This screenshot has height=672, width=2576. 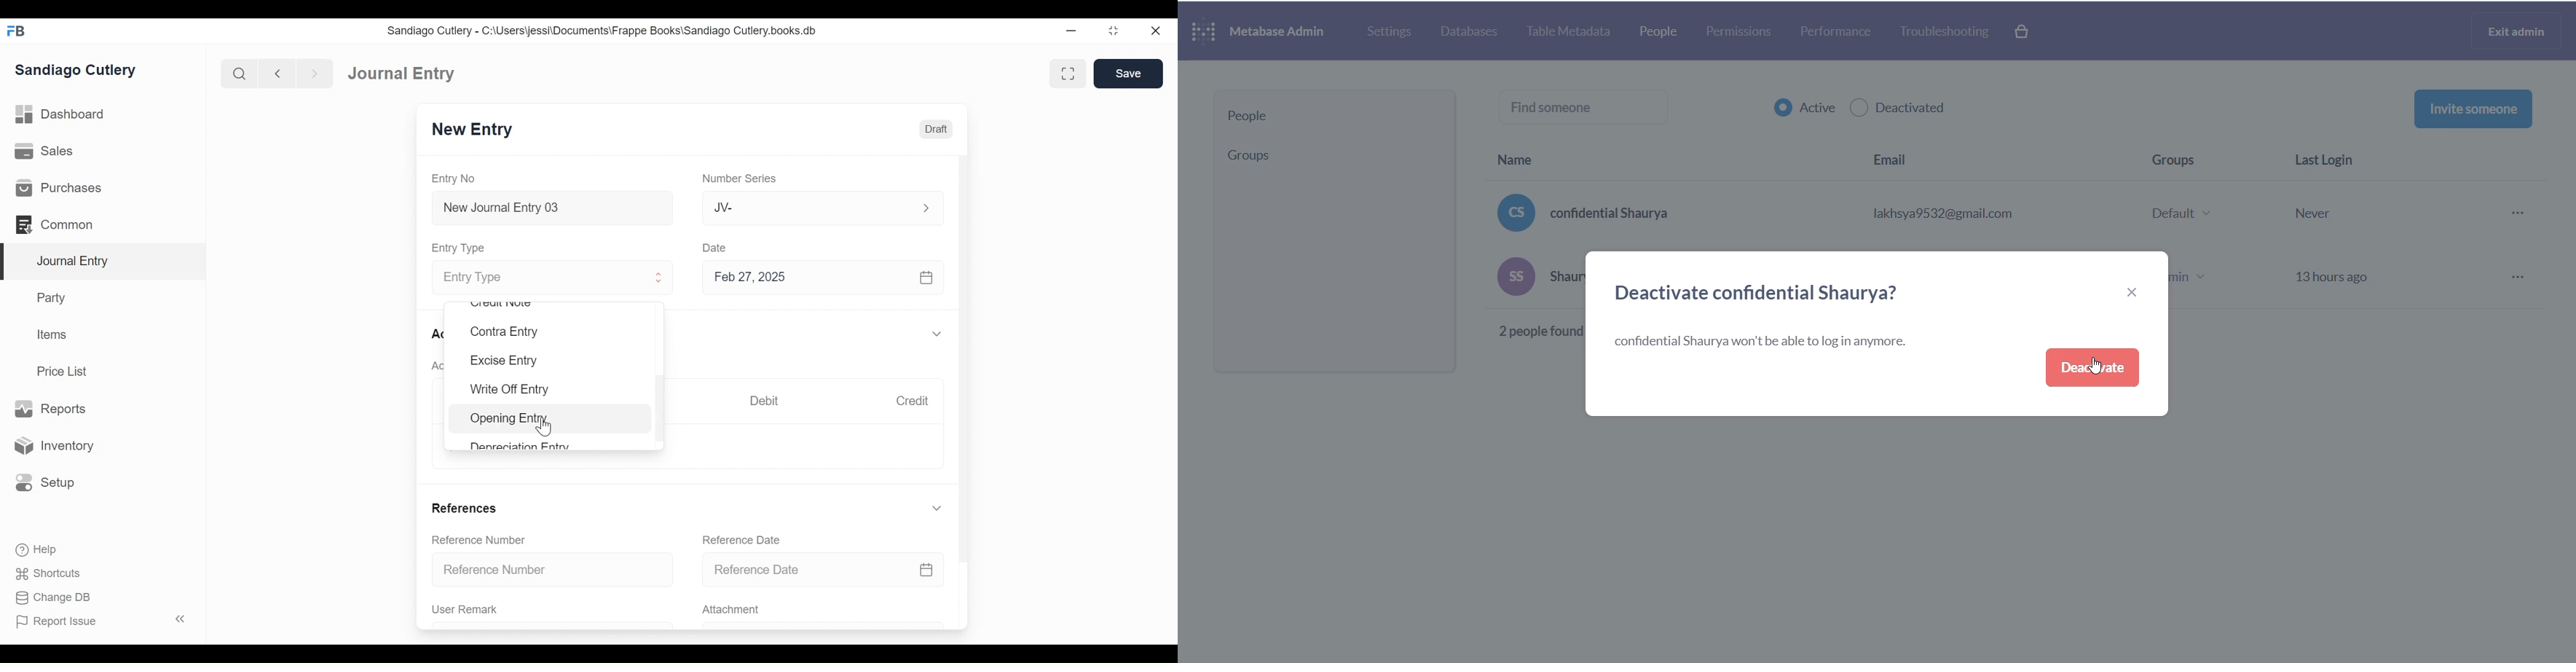 I want to click on Entry Type, so click(x=536, y=277).